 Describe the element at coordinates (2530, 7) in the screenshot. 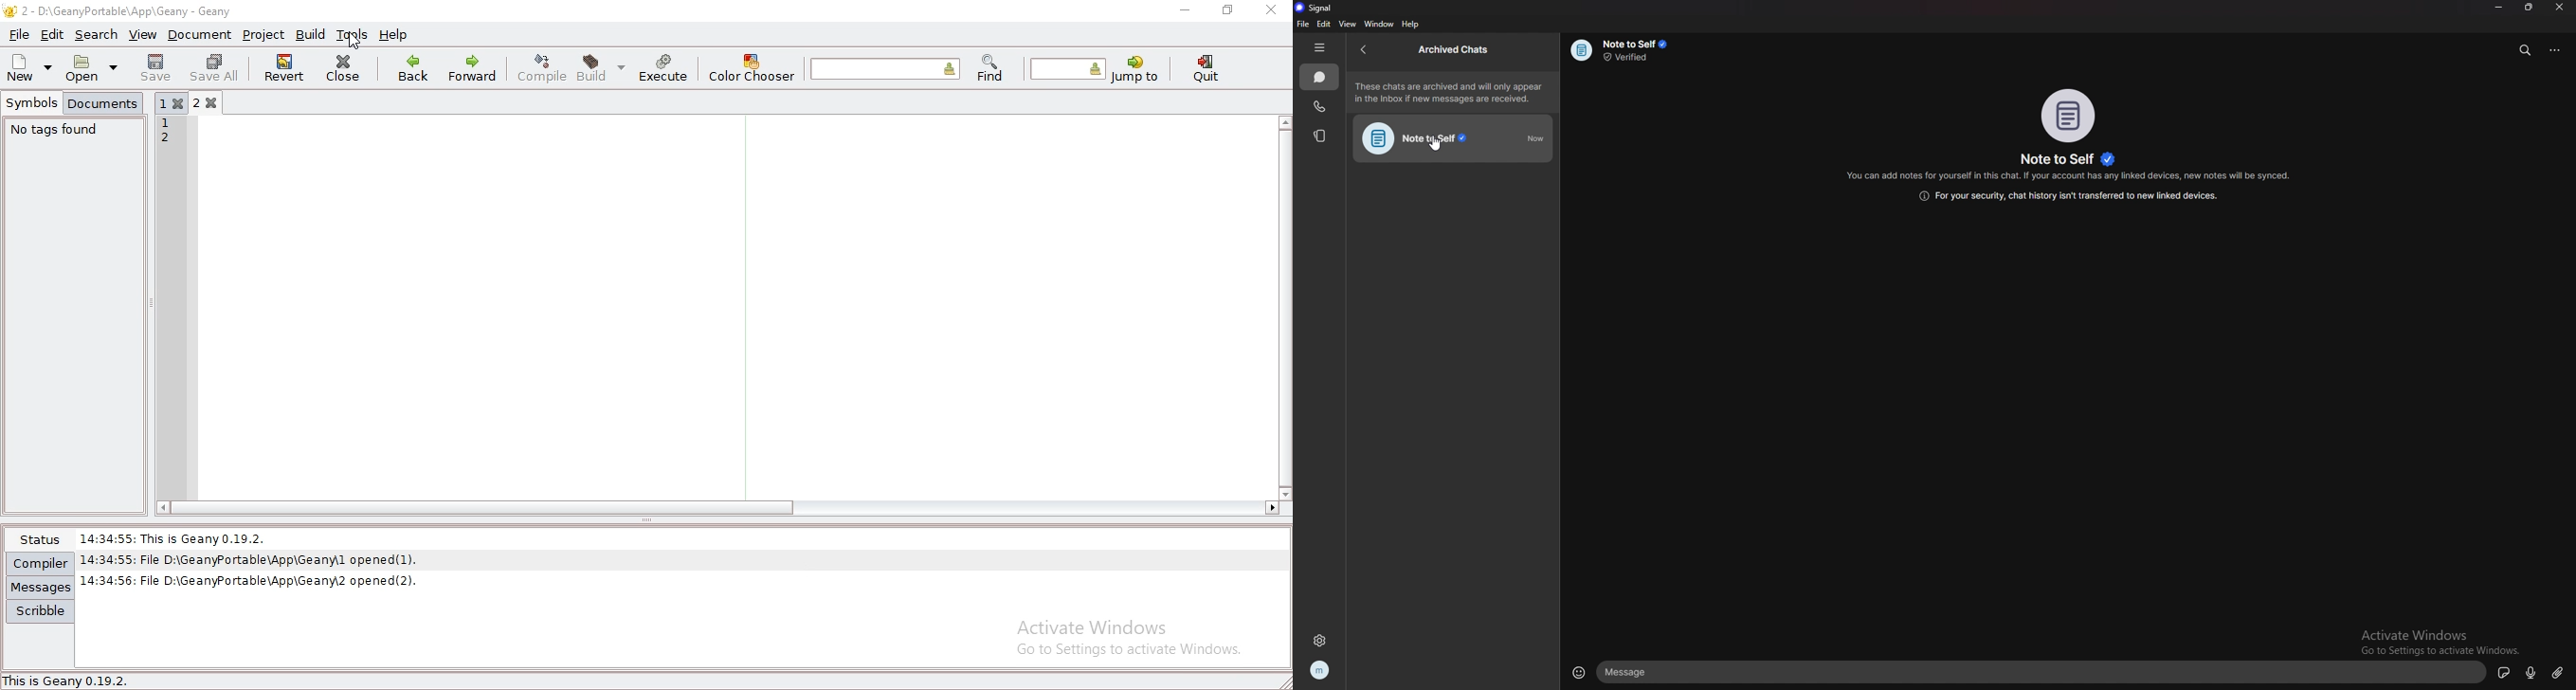

I see `resize` at that location.